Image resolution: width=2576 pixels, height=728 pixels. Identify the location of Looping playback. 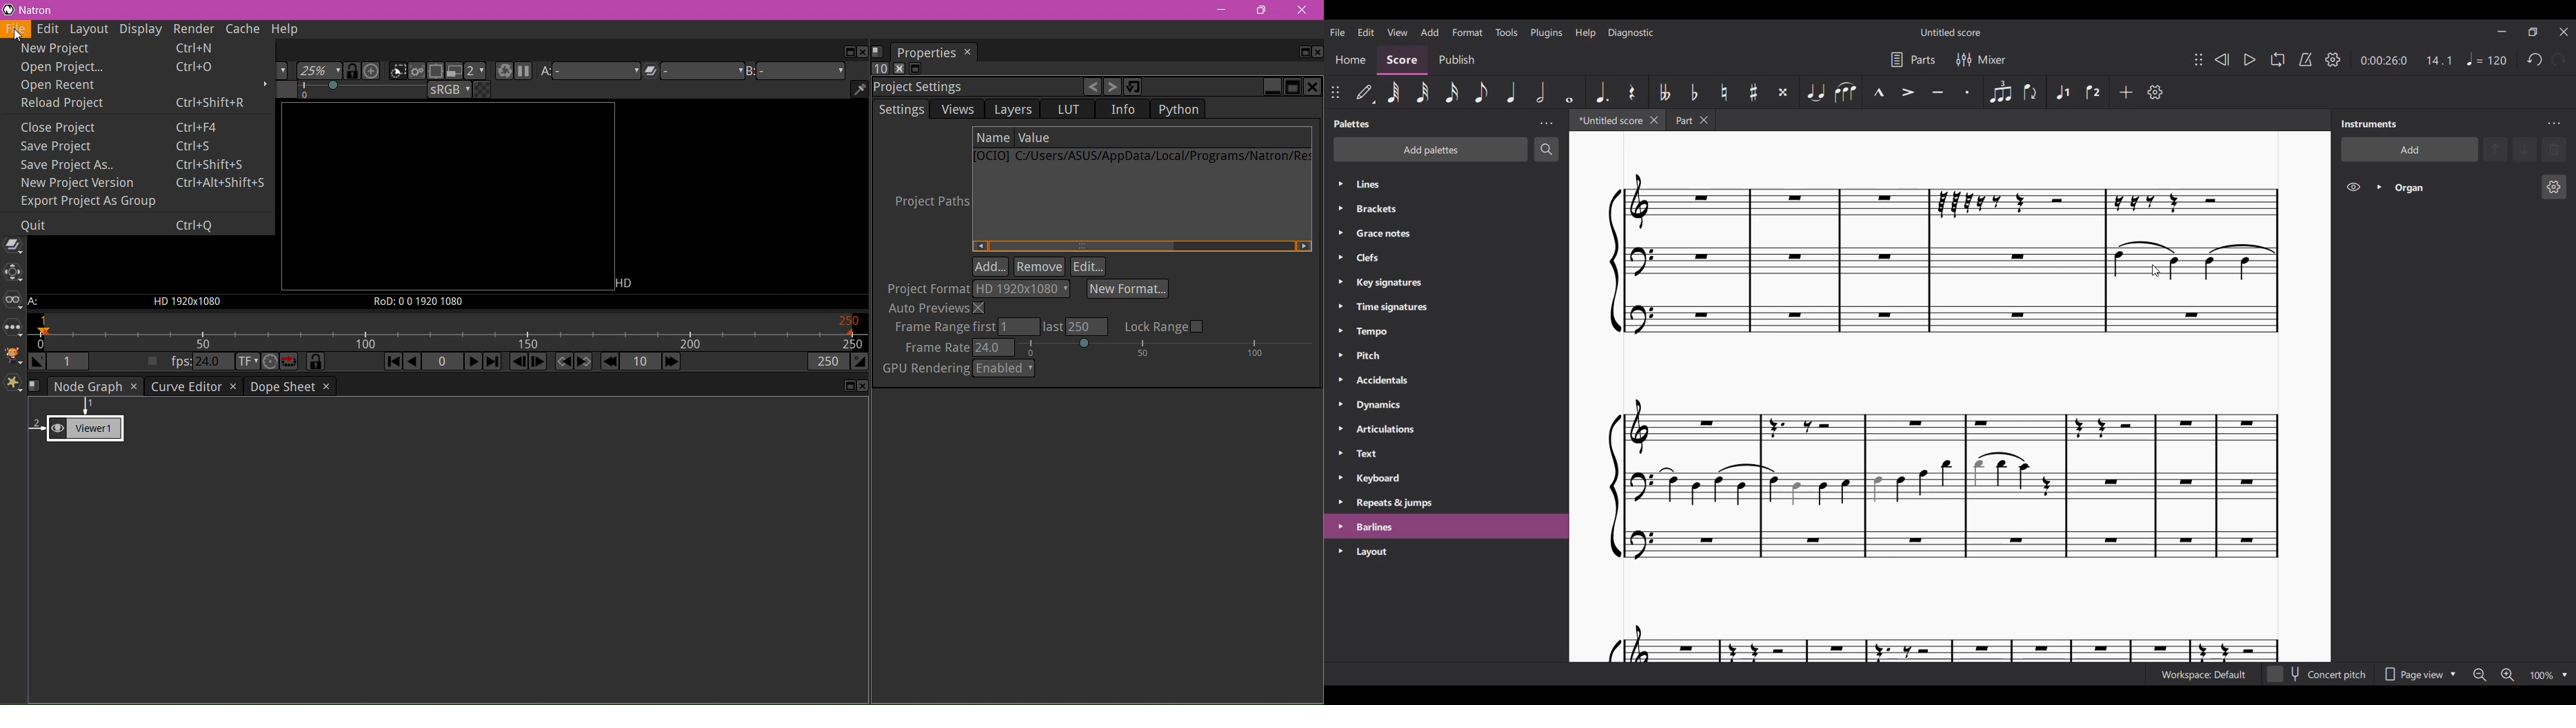
(2278, 60).